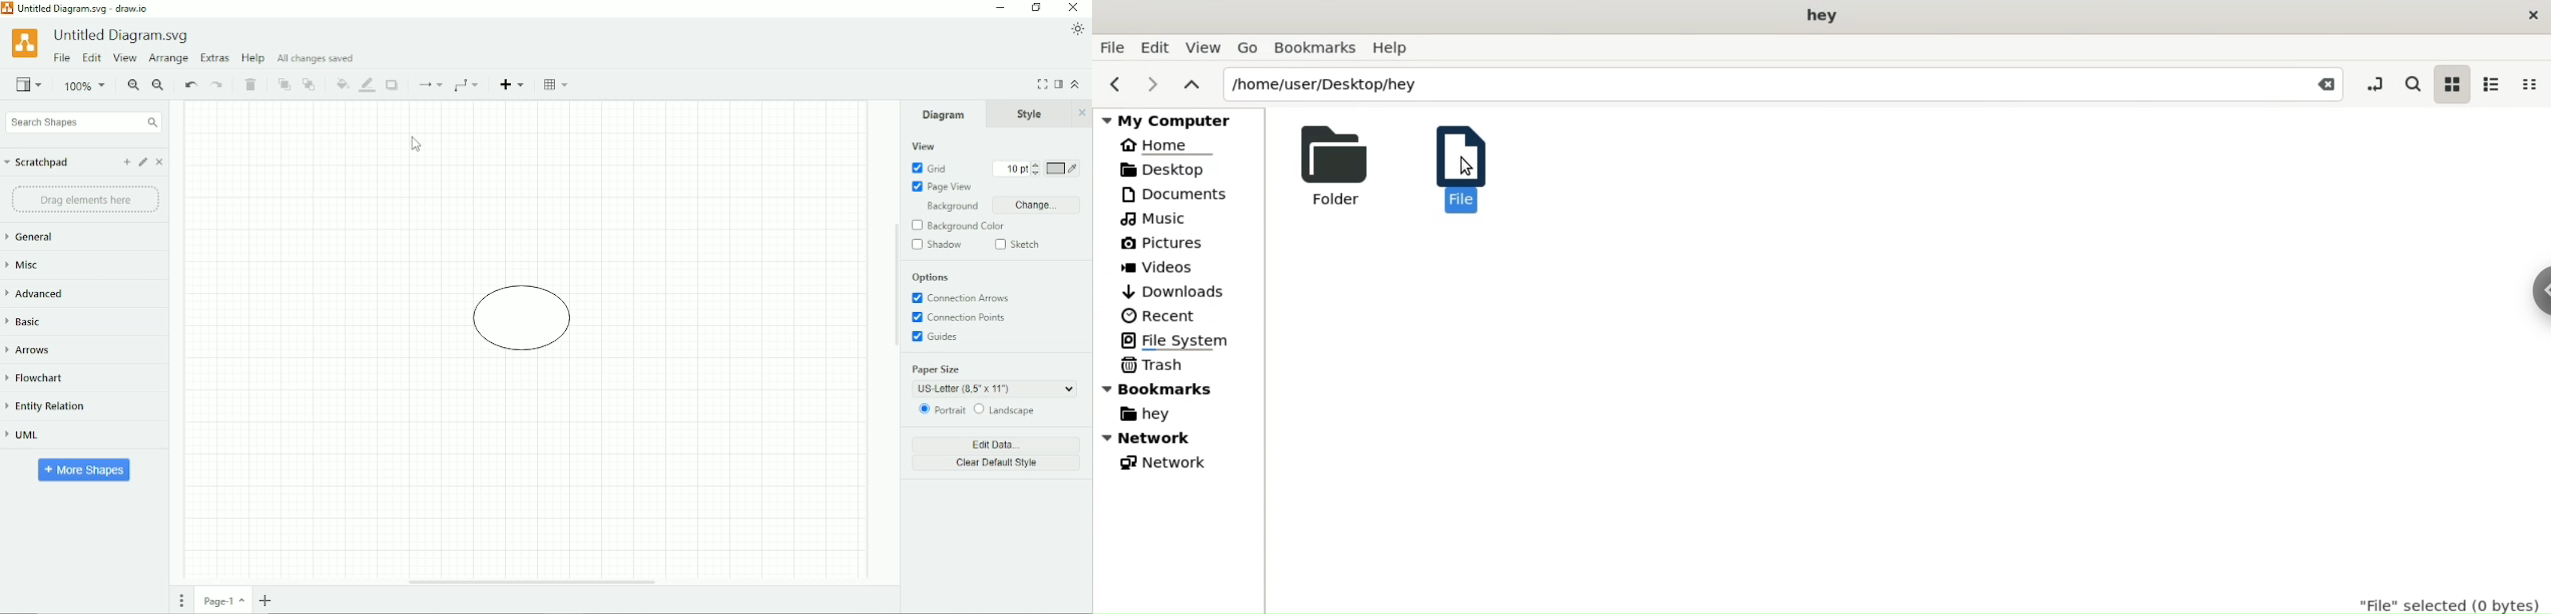  What do you see at coordinates (35, 352) in the screenshot?
I see `Arrows` at bounding box center [35, 352].